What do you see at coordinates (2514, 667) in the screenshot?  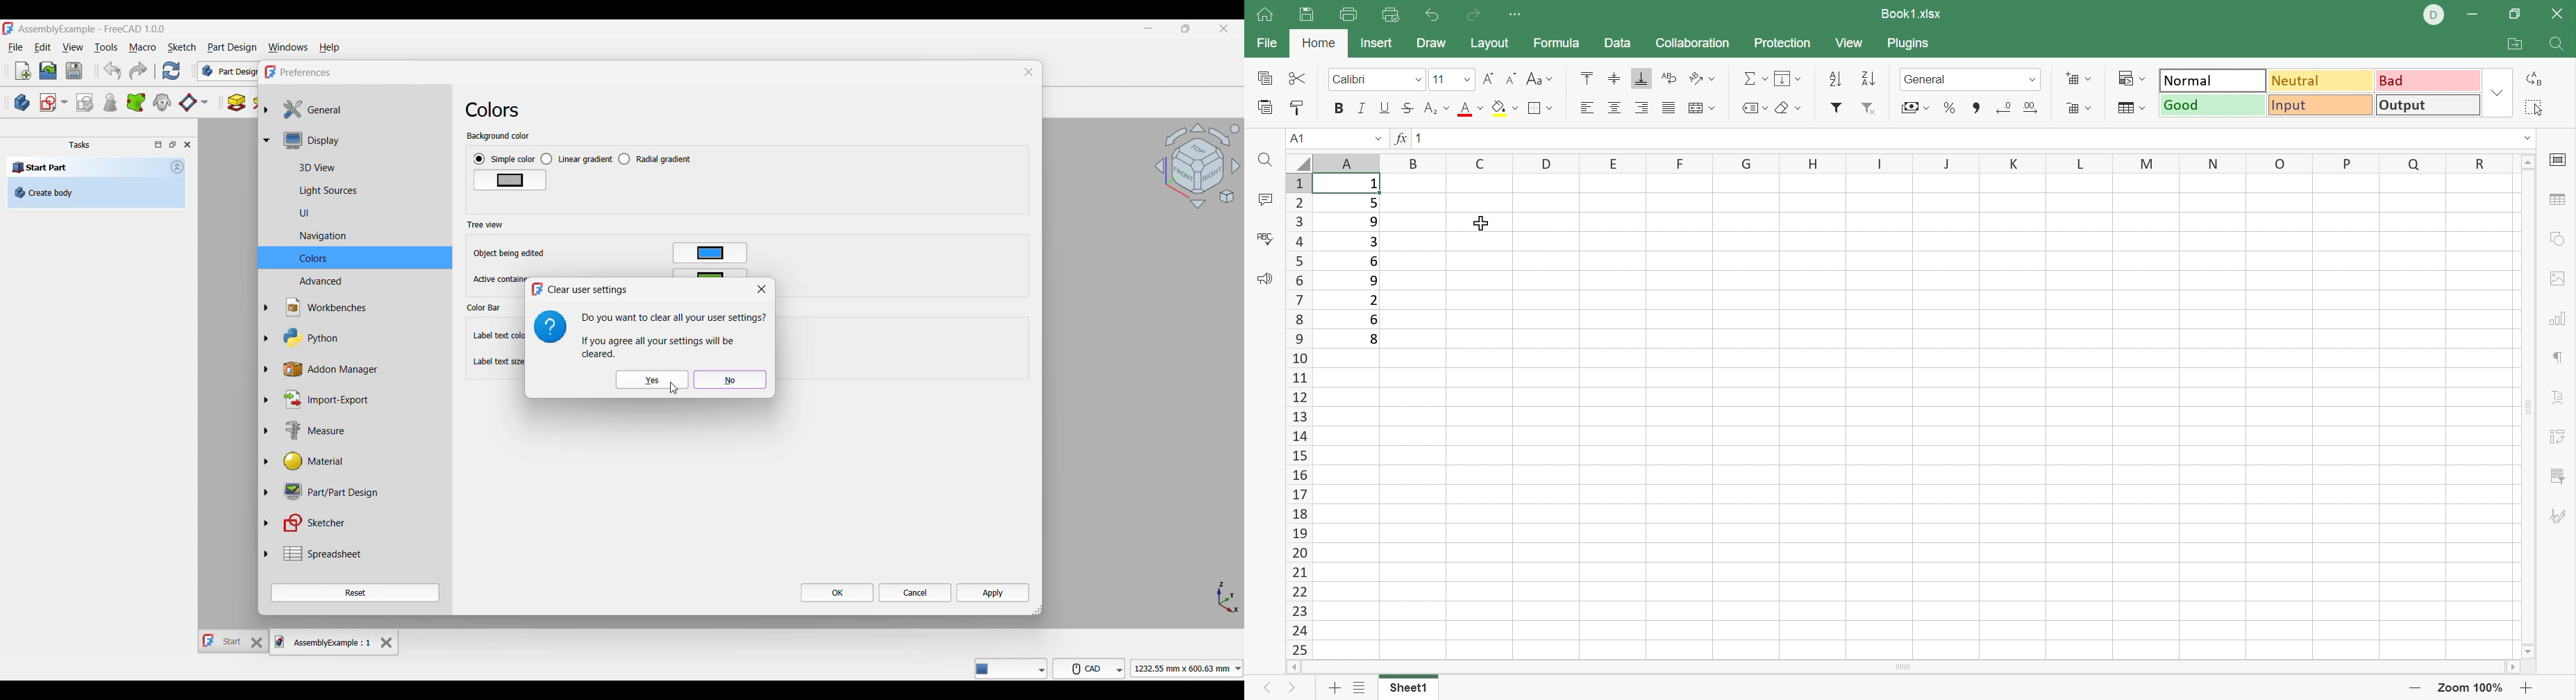 I see `Scroll Right` at bounding box center [2514, 667].